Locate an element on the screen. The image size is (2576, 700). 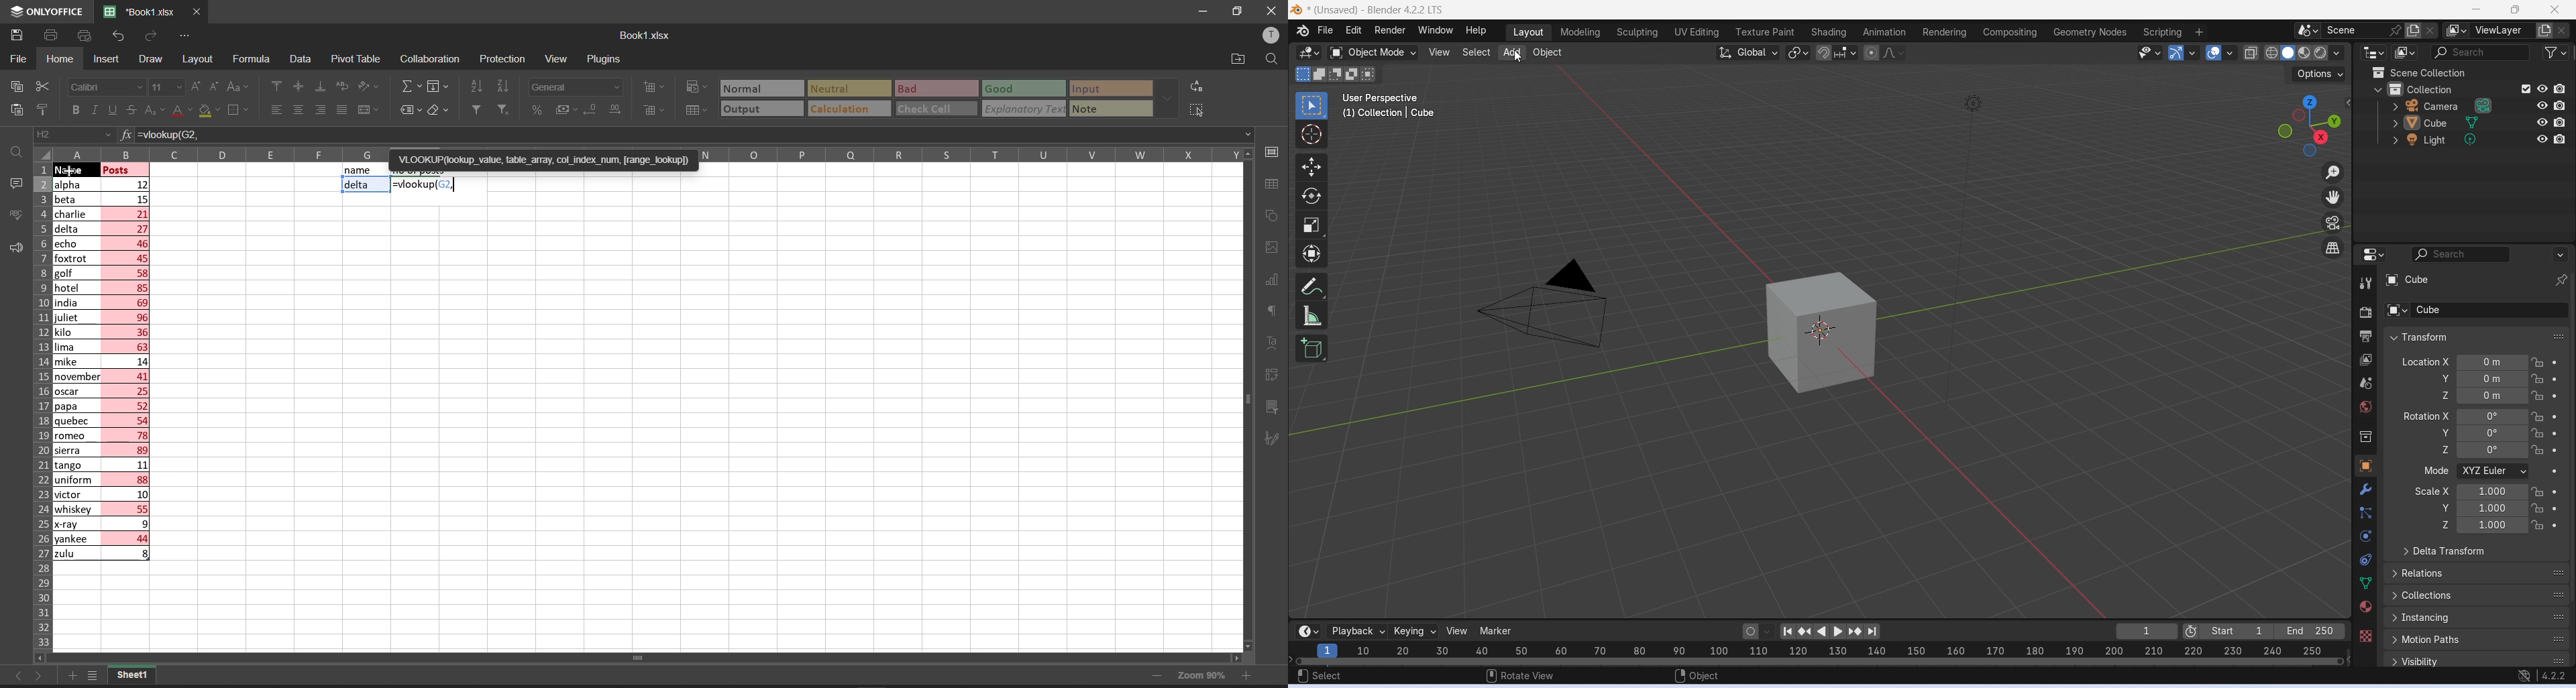
play animation is located at coordinates (1822, 632).